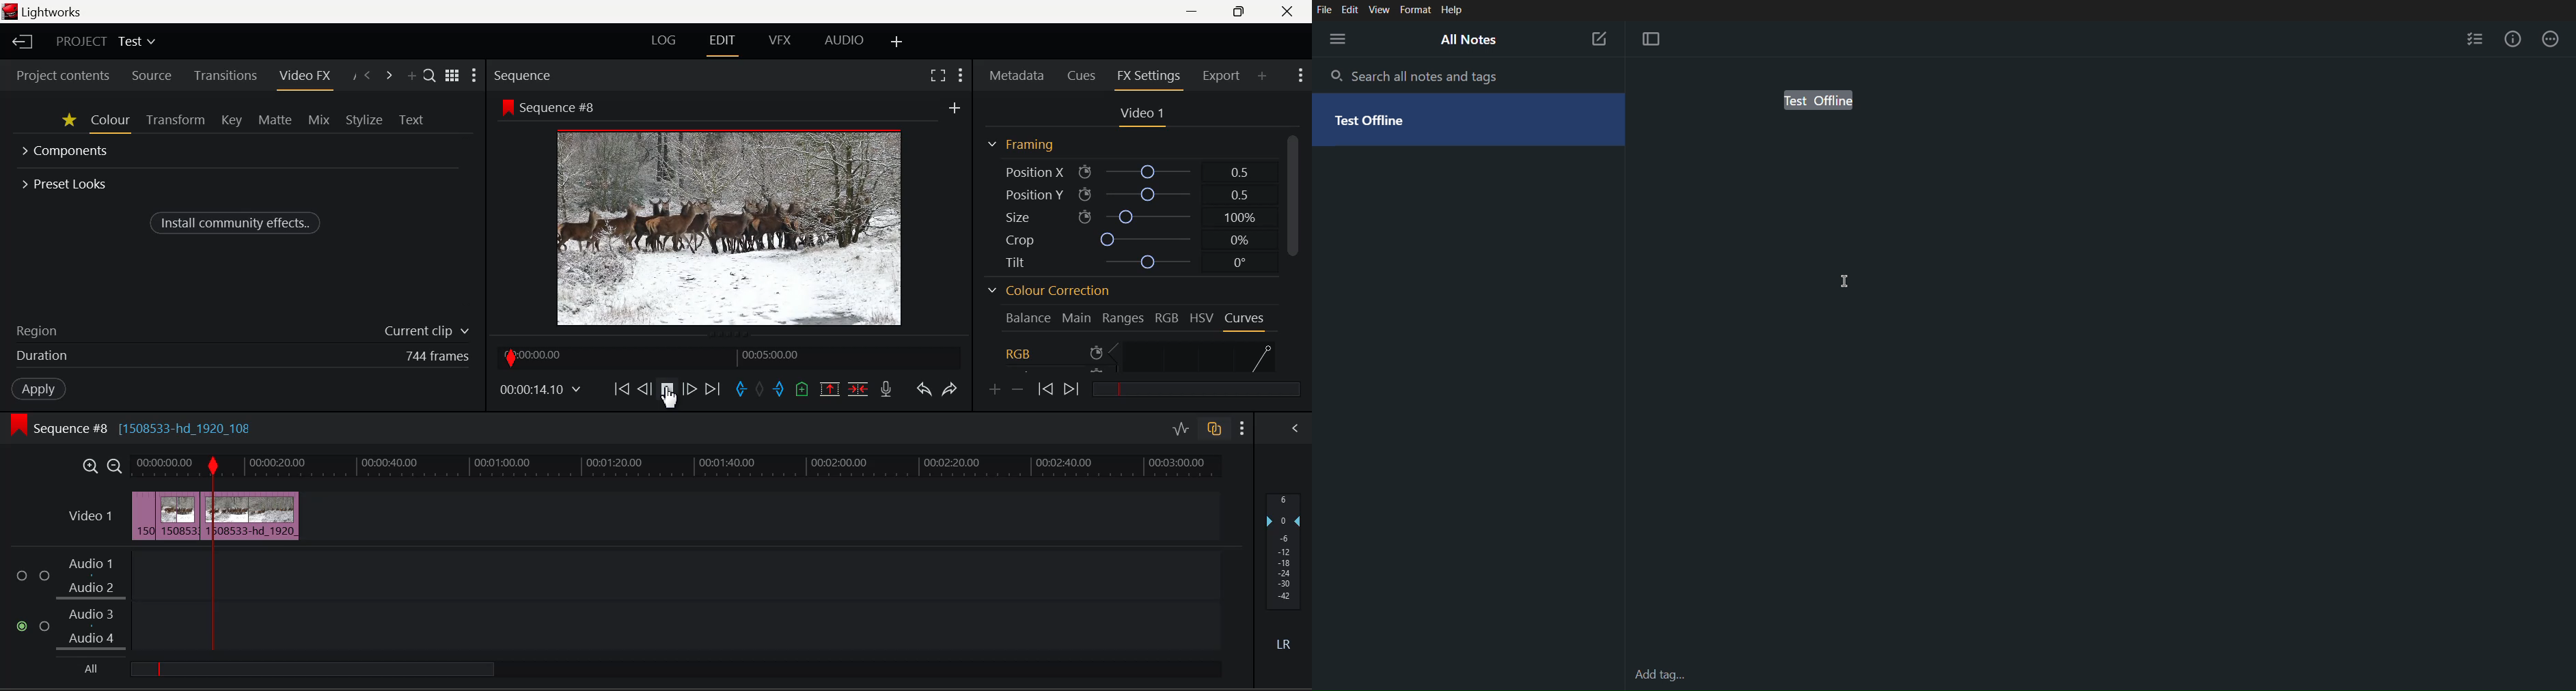 This screenshot has height=700, width=2576. I want to click on Show Settings, so click(476, 76).